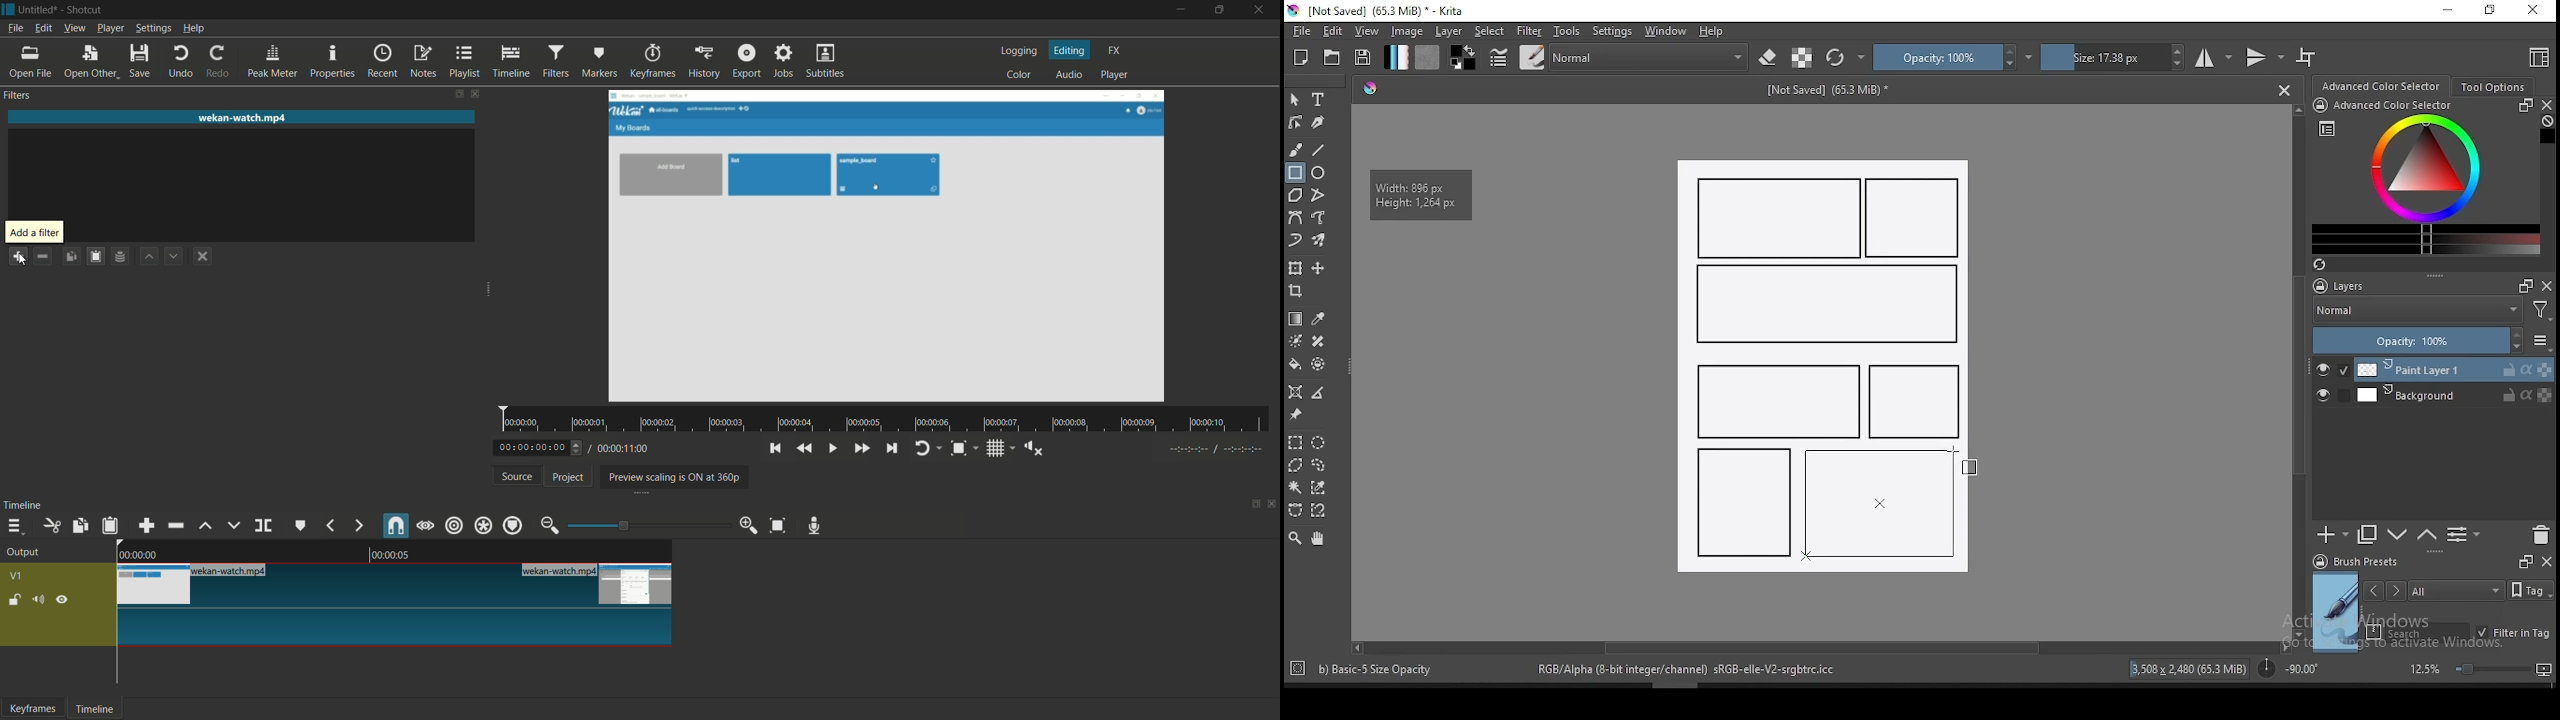  What do you see at coordinates (26, 62) in the screenshot?
I see `open file` at bounding box center [26, 62].